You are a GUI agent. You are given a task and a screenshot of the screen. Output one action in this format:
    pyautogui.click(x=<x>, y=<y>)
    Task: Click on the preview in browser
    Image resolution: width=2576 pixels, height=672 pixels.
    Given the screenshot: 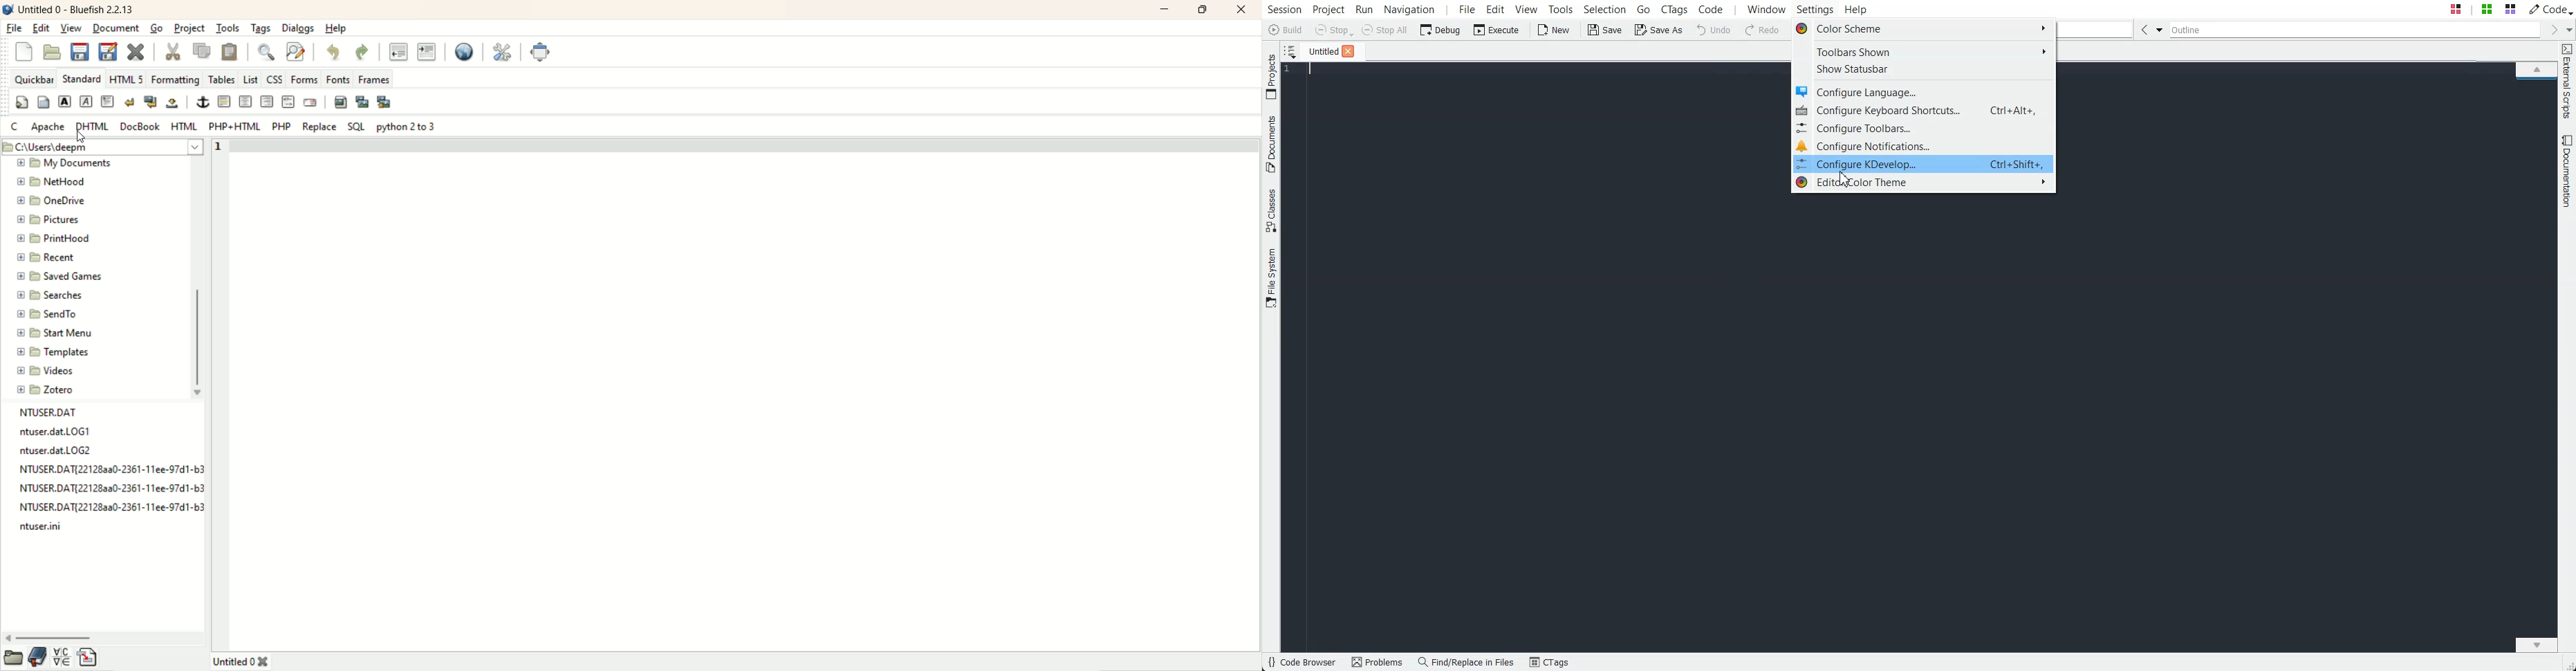 What is the action you would take?
    pyautogui.click(x=465, y=53)
    